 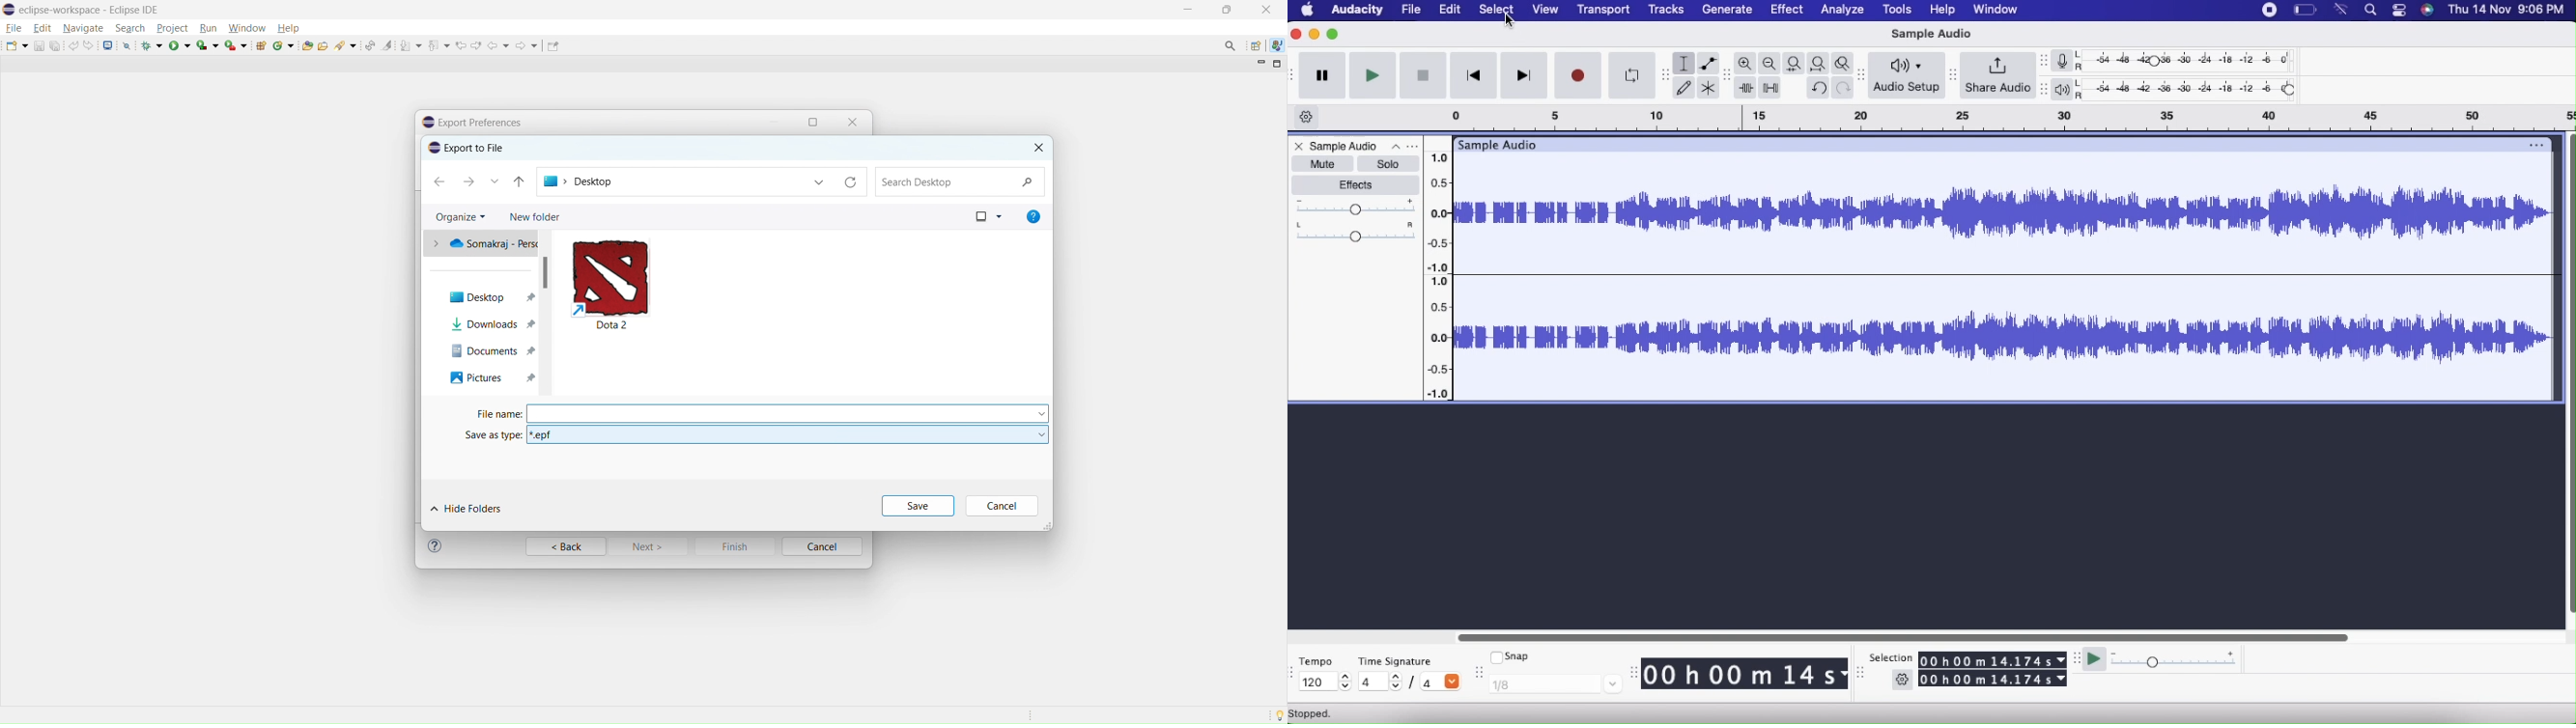 I want to click on 00 h 00 m 14 s, so click(x=1746, y=670).